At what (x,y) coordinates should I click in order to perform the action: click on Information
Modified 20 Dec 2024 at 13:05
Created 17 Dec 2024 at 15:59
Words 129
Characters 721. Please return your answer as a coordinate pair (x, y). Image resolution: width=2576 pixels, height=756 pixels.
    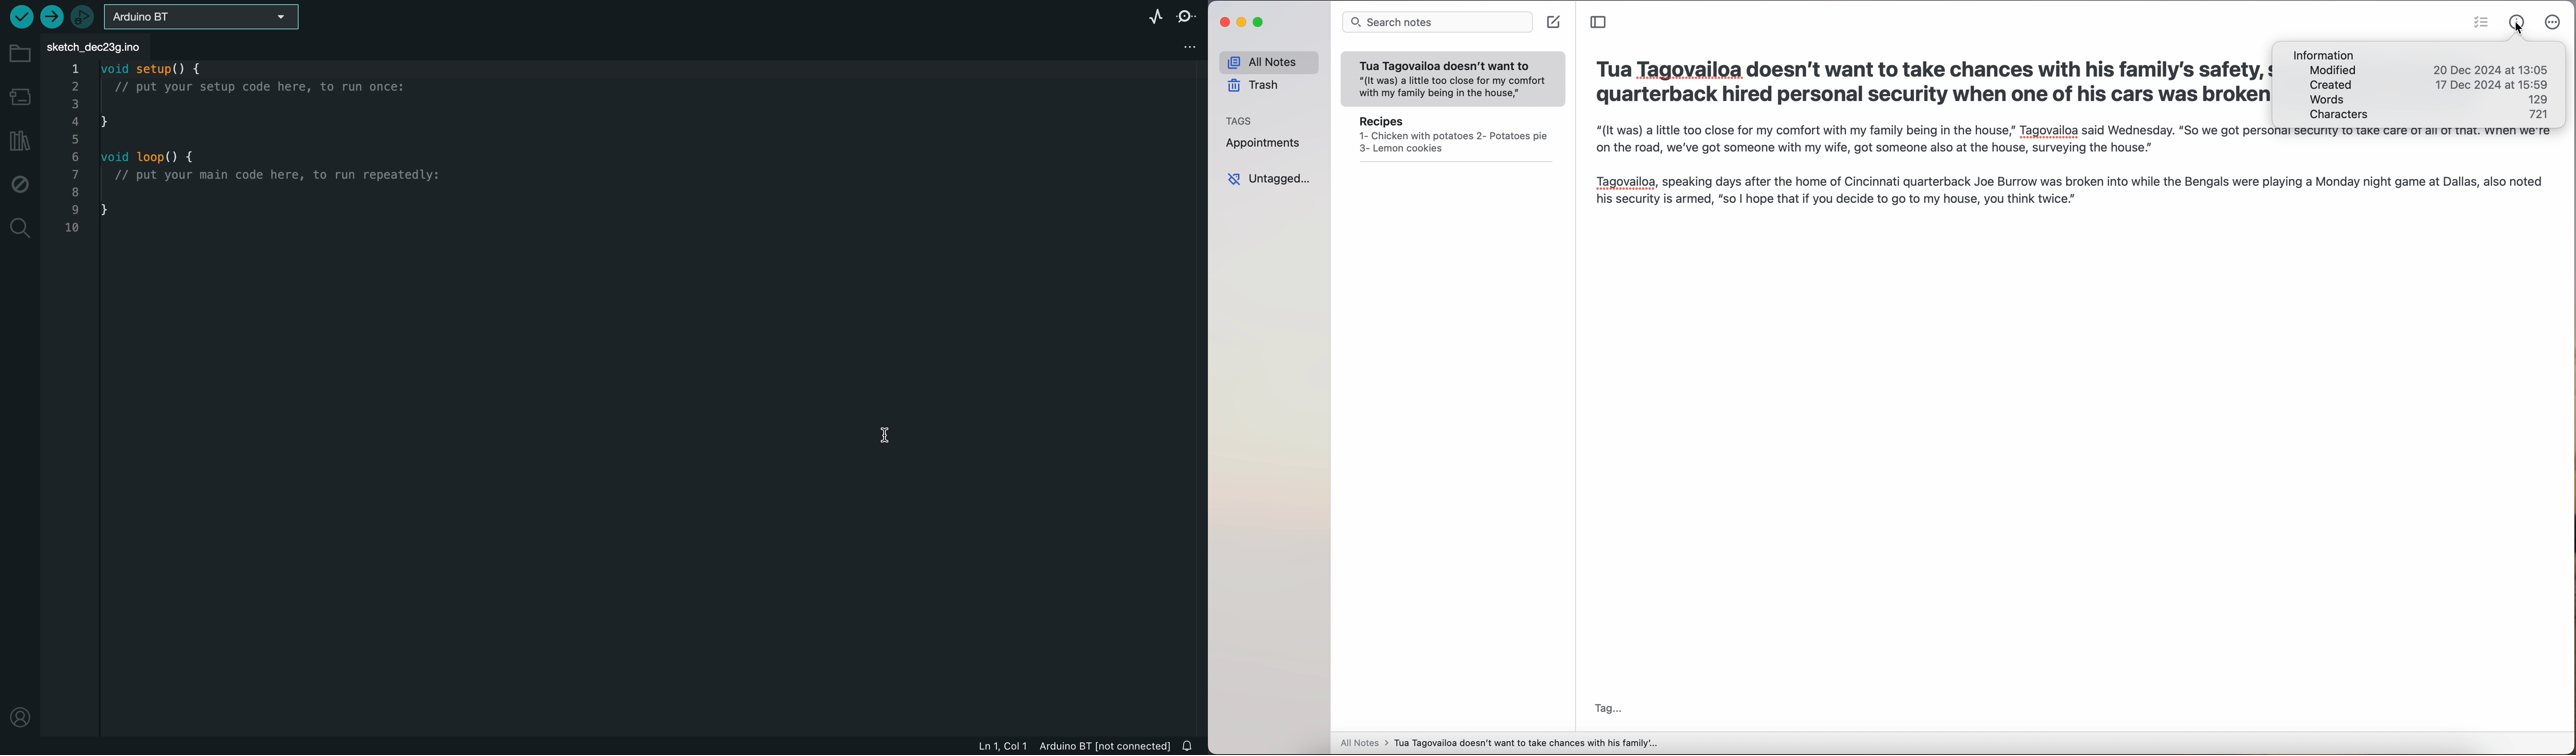
    Looking at the image, I should click on (2421, 85).